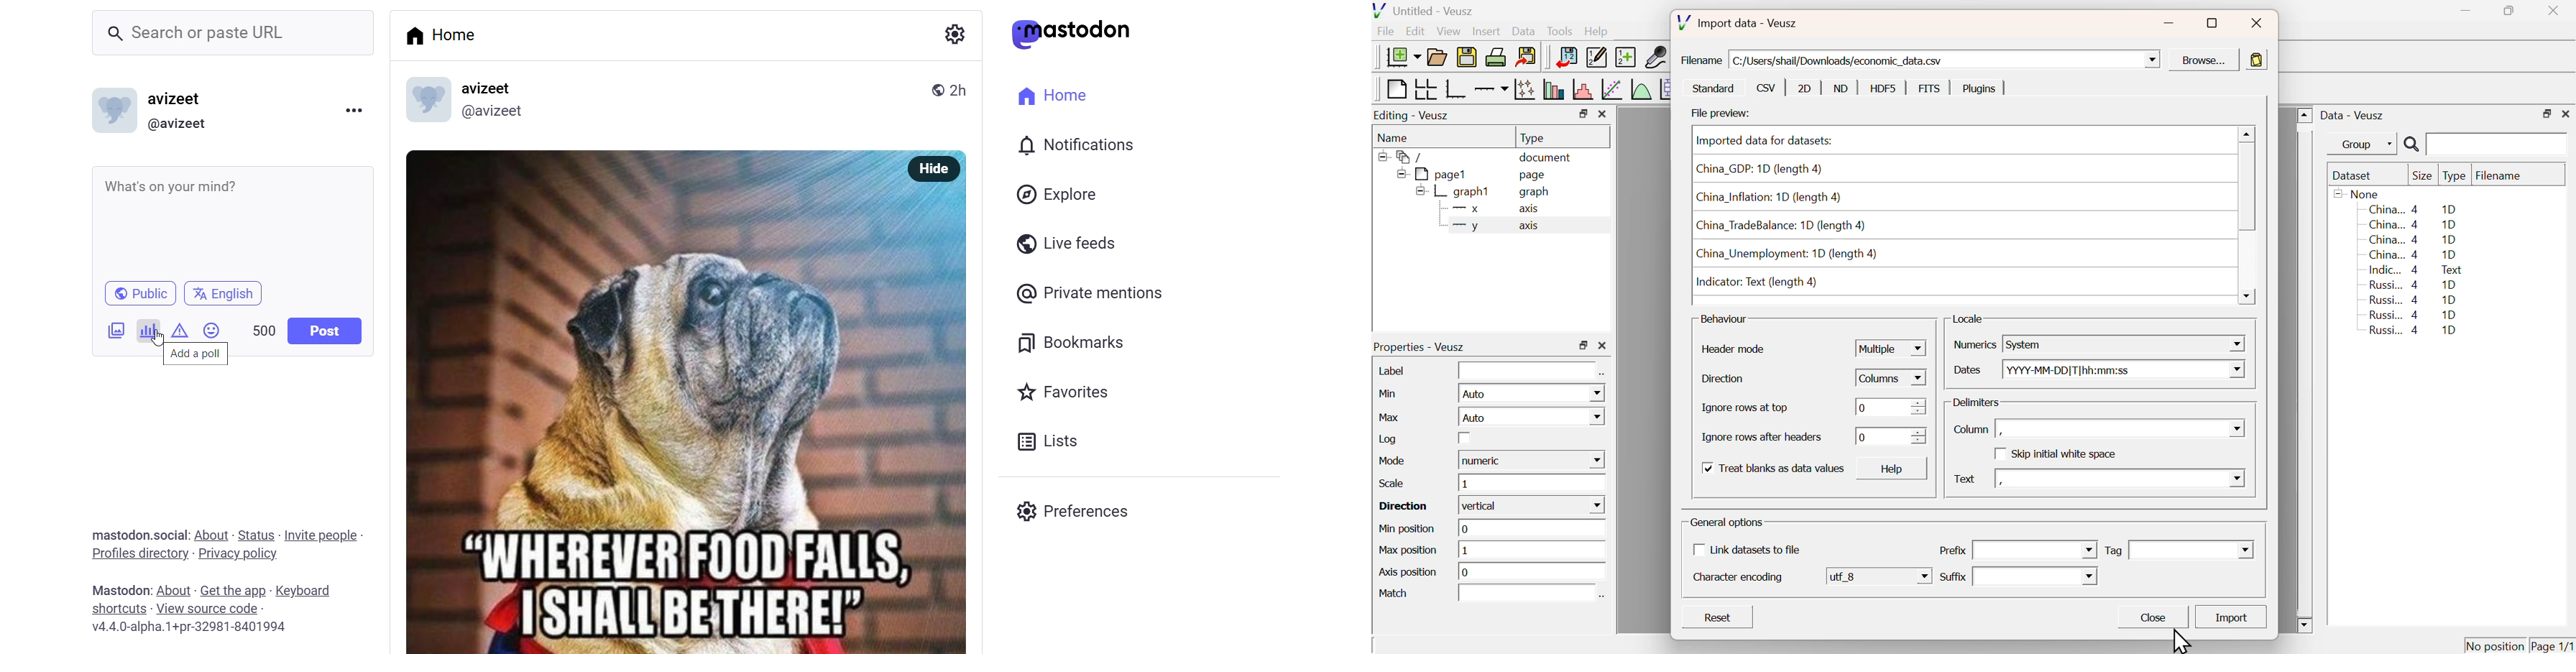 The width and height of the screenshot is (2576, 672). What do you see at coordinates (1531, 417) in the screenshot?
I see `Auto` at bounding box center [1531, 417].